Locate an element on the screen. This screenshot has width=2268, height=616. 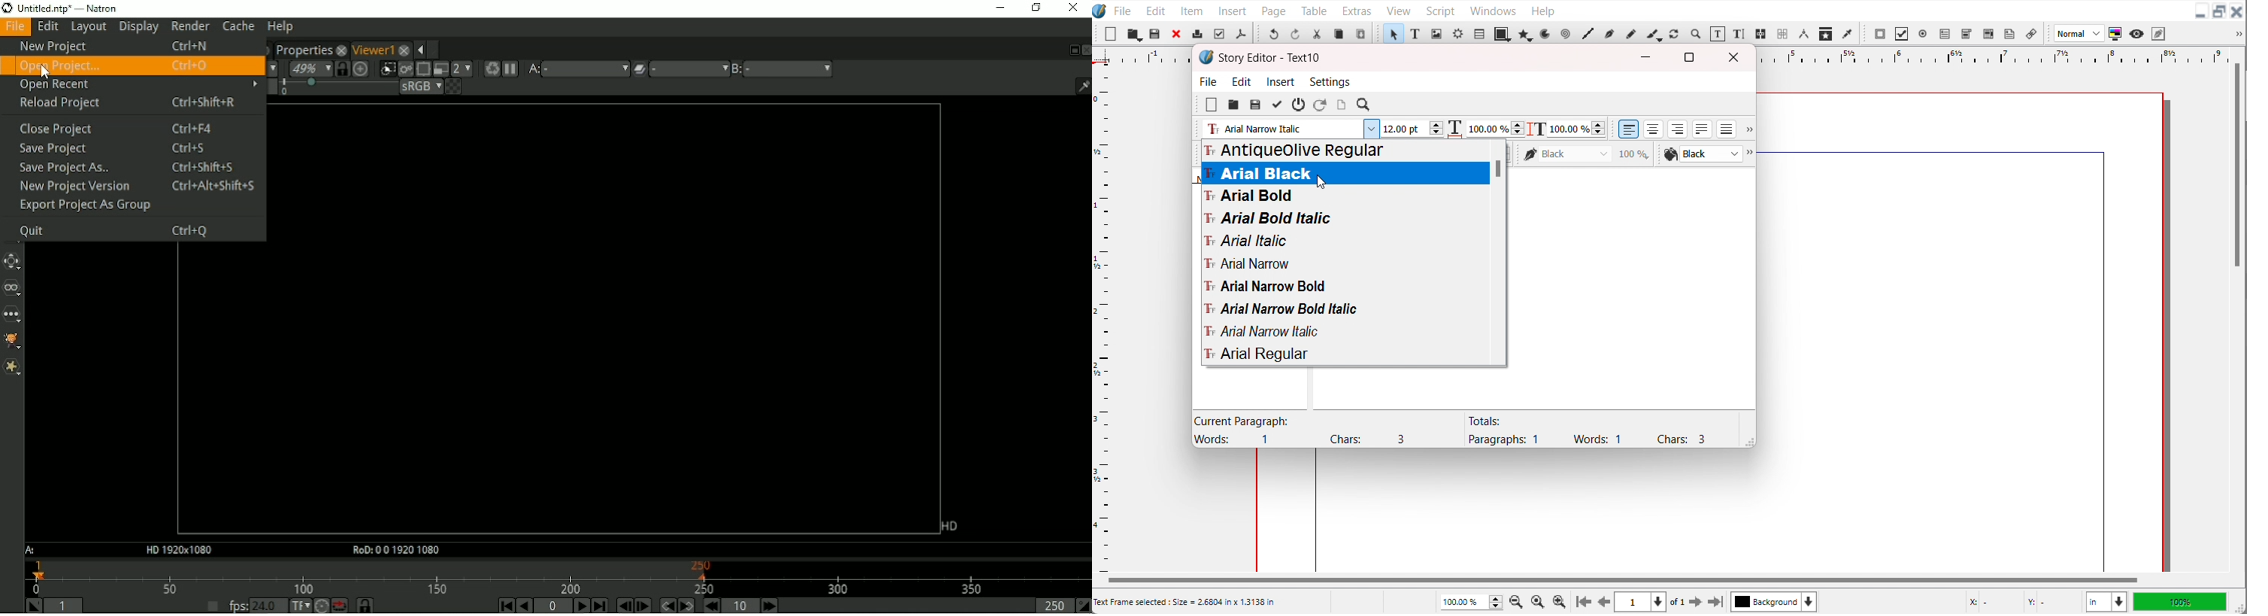
Copy item Properties is located at coordinates (1826, 33).